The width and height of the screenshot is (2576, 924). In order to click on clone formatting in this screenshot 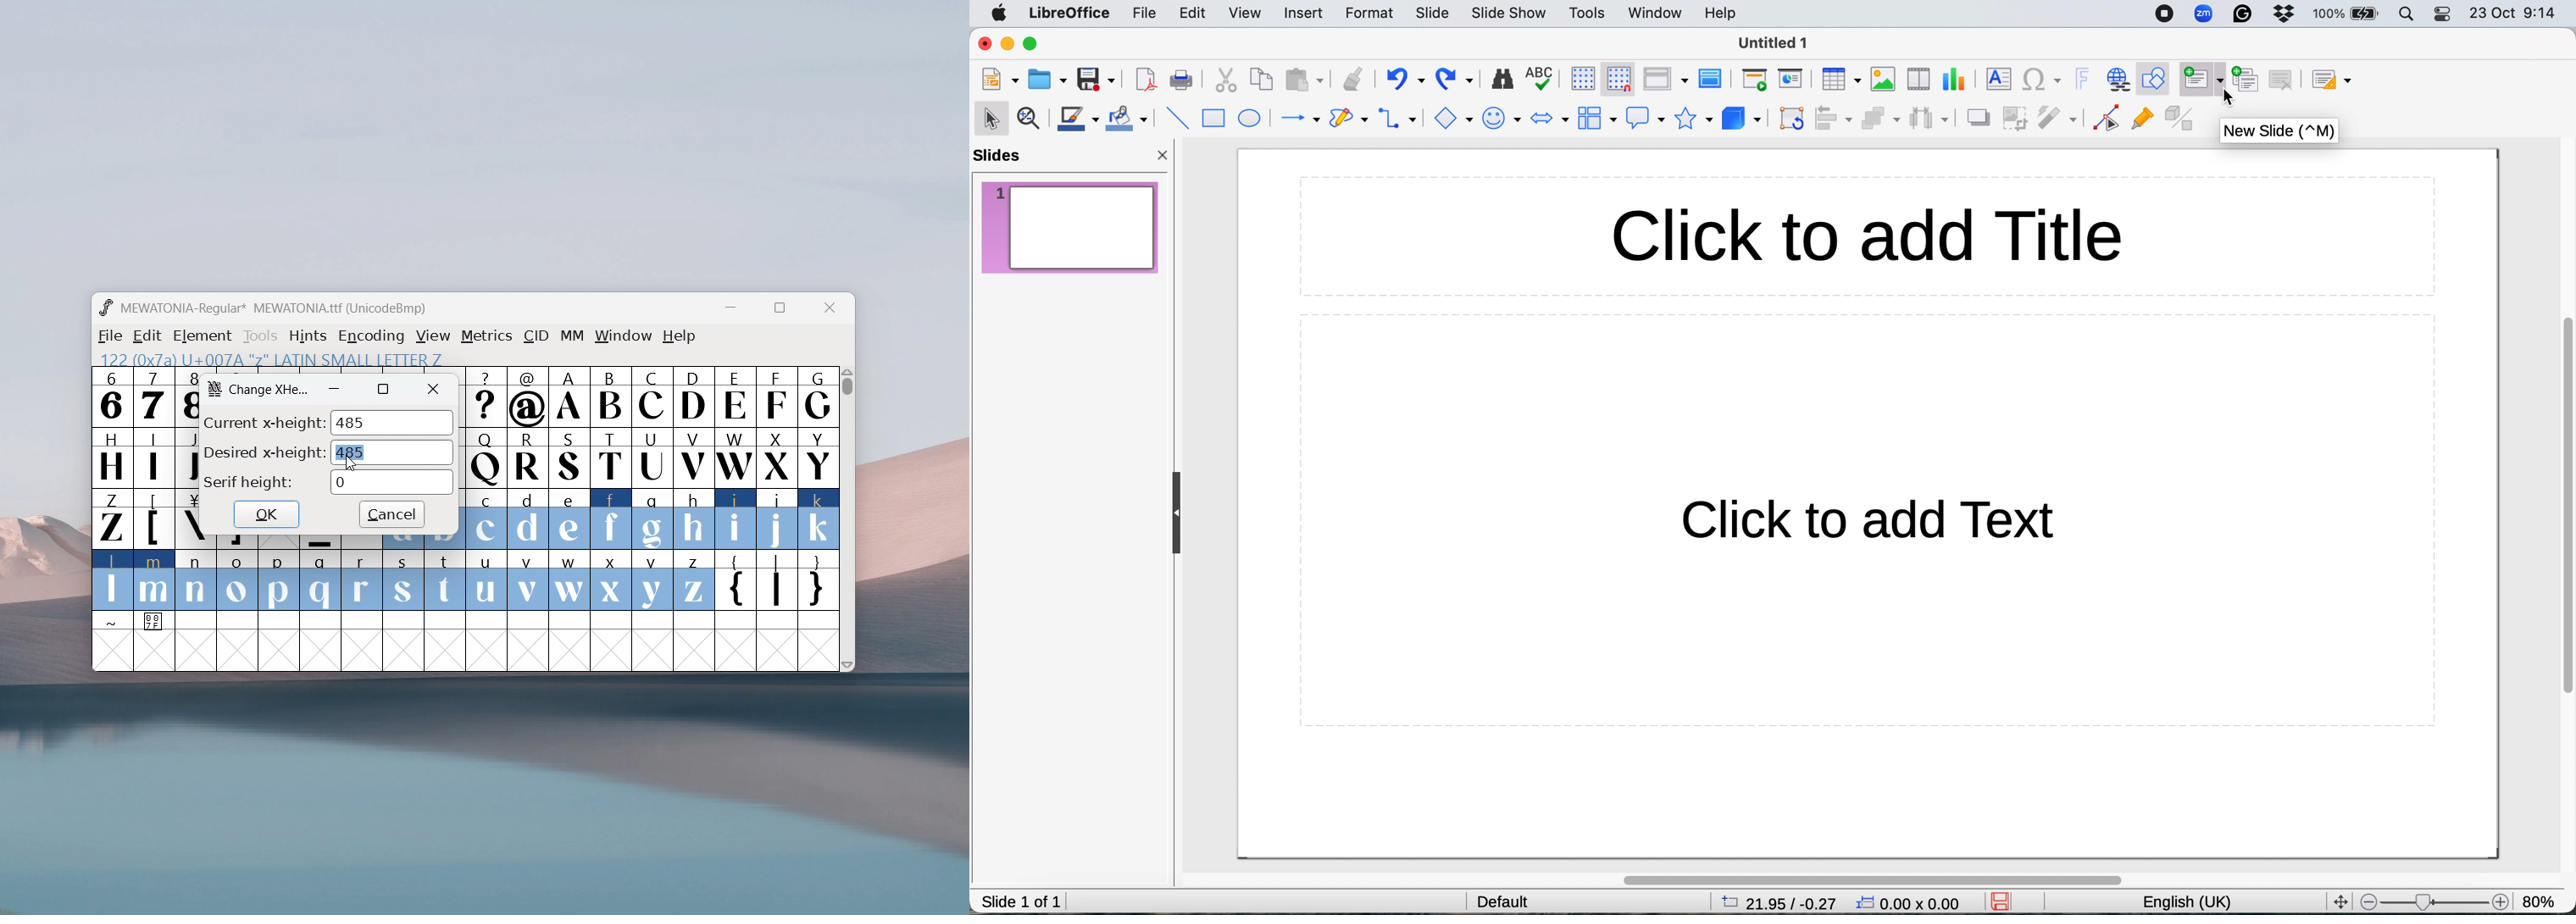, I will do `click(1352, 79)`.